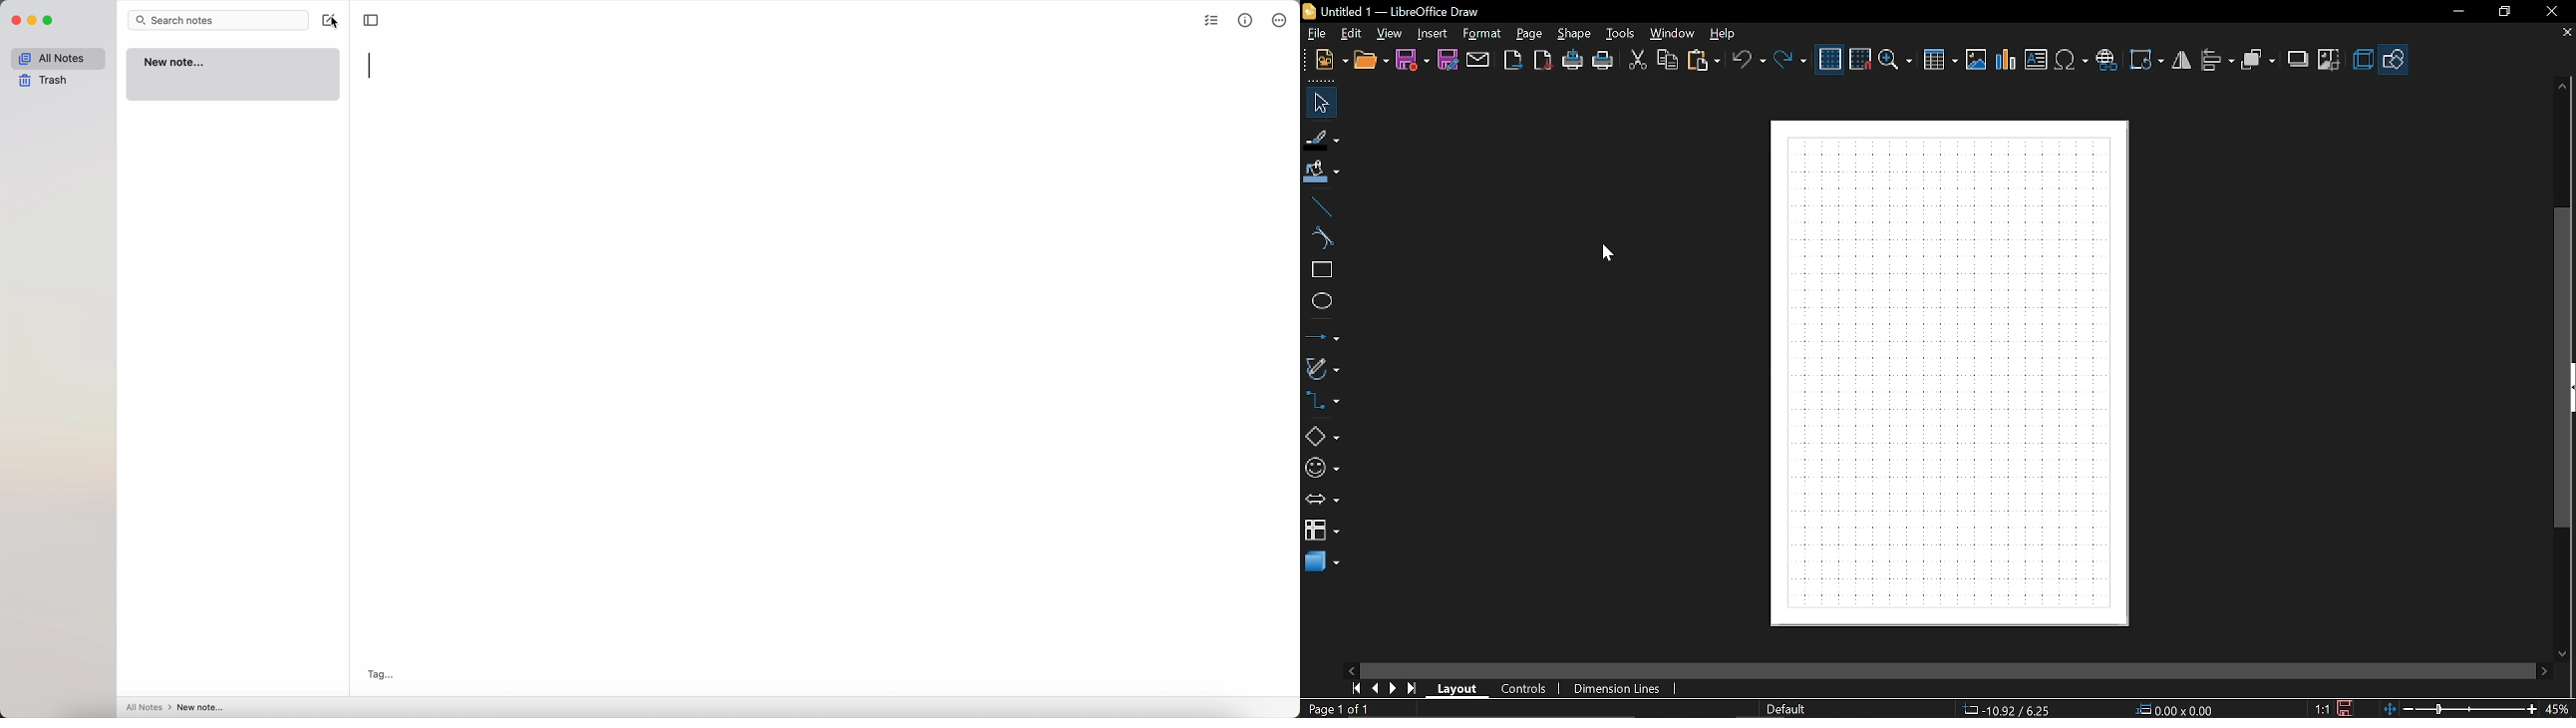 This screenshot has width=2576, height=728. What do you see at coordinates (1669, 60) in the screenshot?
I see `copy` at bounding box center [1669, 60].